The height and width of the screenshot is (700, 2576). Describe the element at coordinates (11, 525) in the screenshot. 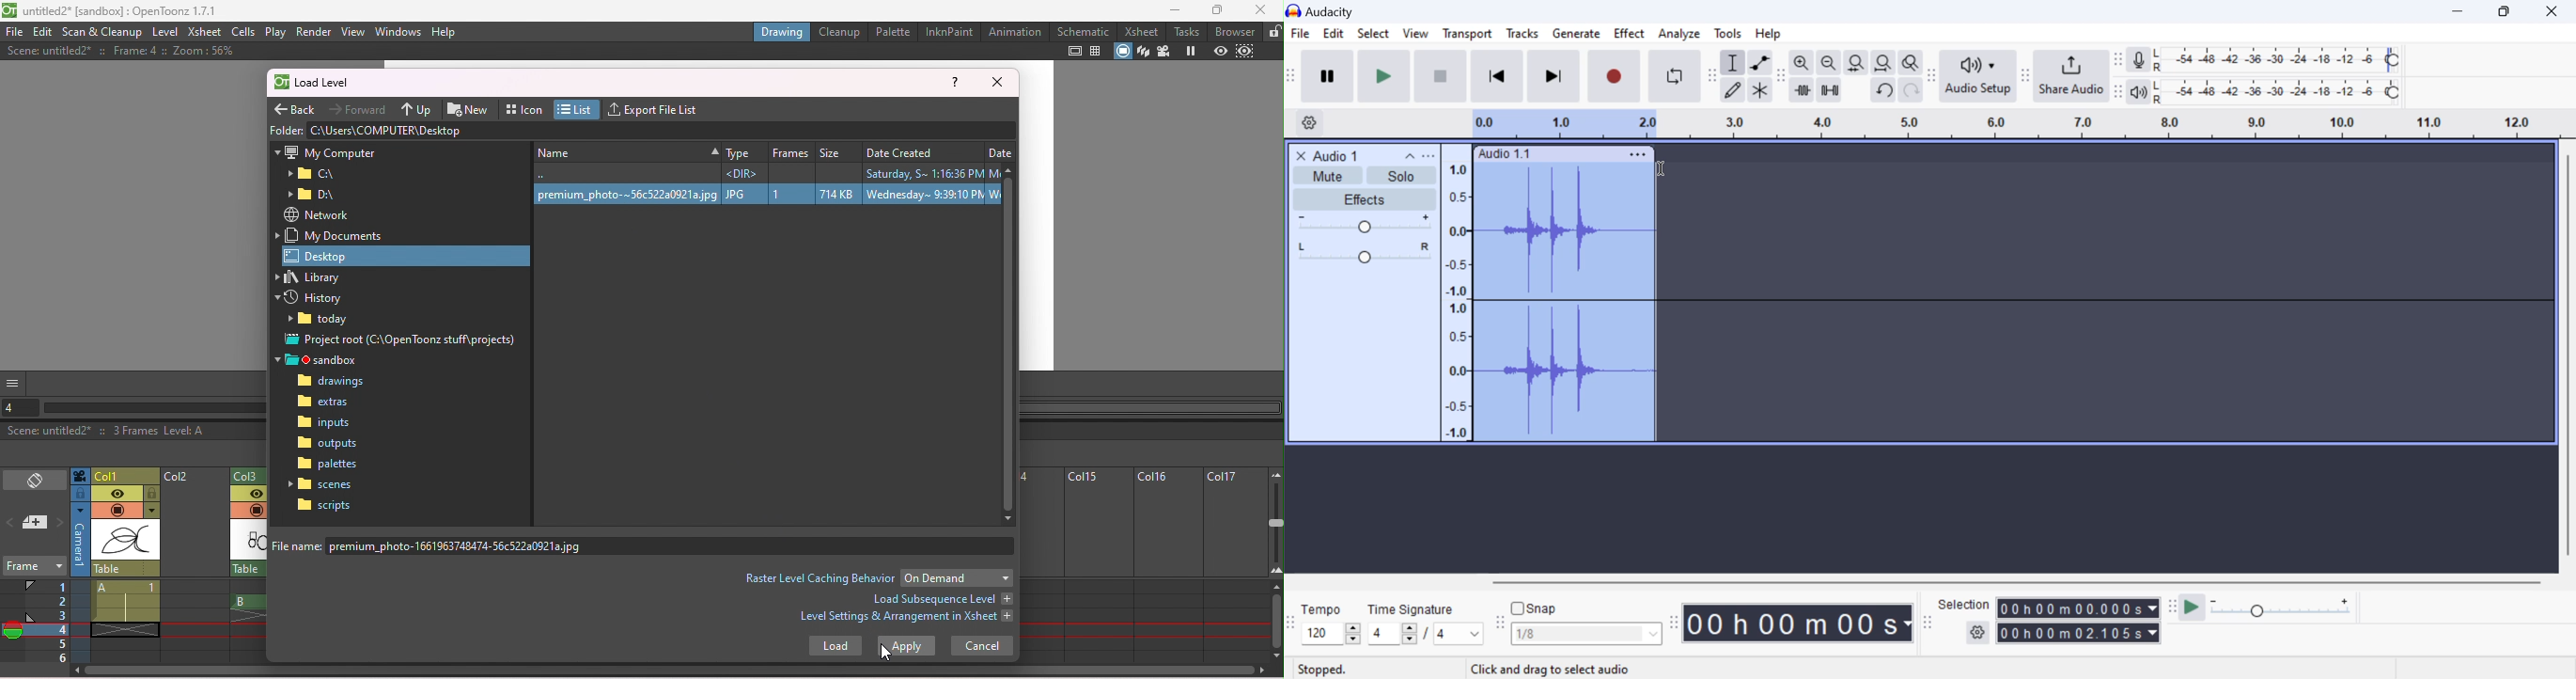

I see `Previous memo` at that location.